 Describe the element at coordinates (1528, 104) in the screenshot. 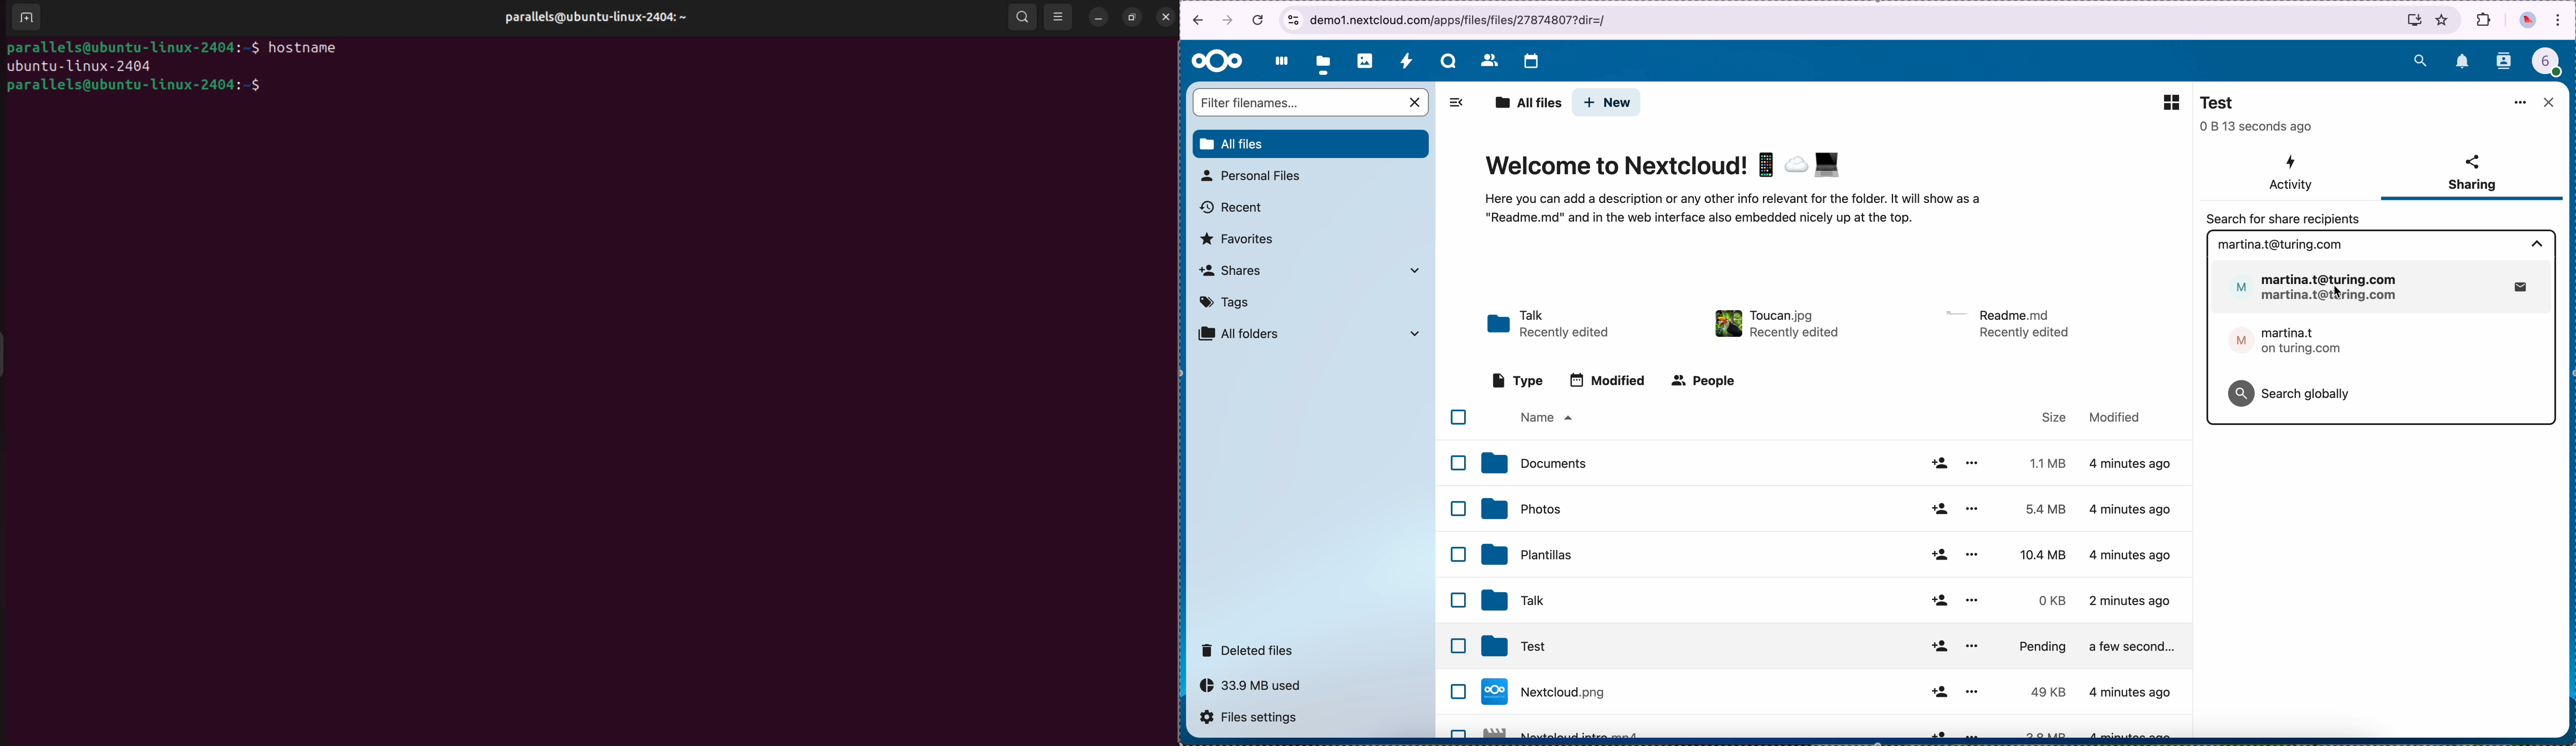

I see `all files` at that location.